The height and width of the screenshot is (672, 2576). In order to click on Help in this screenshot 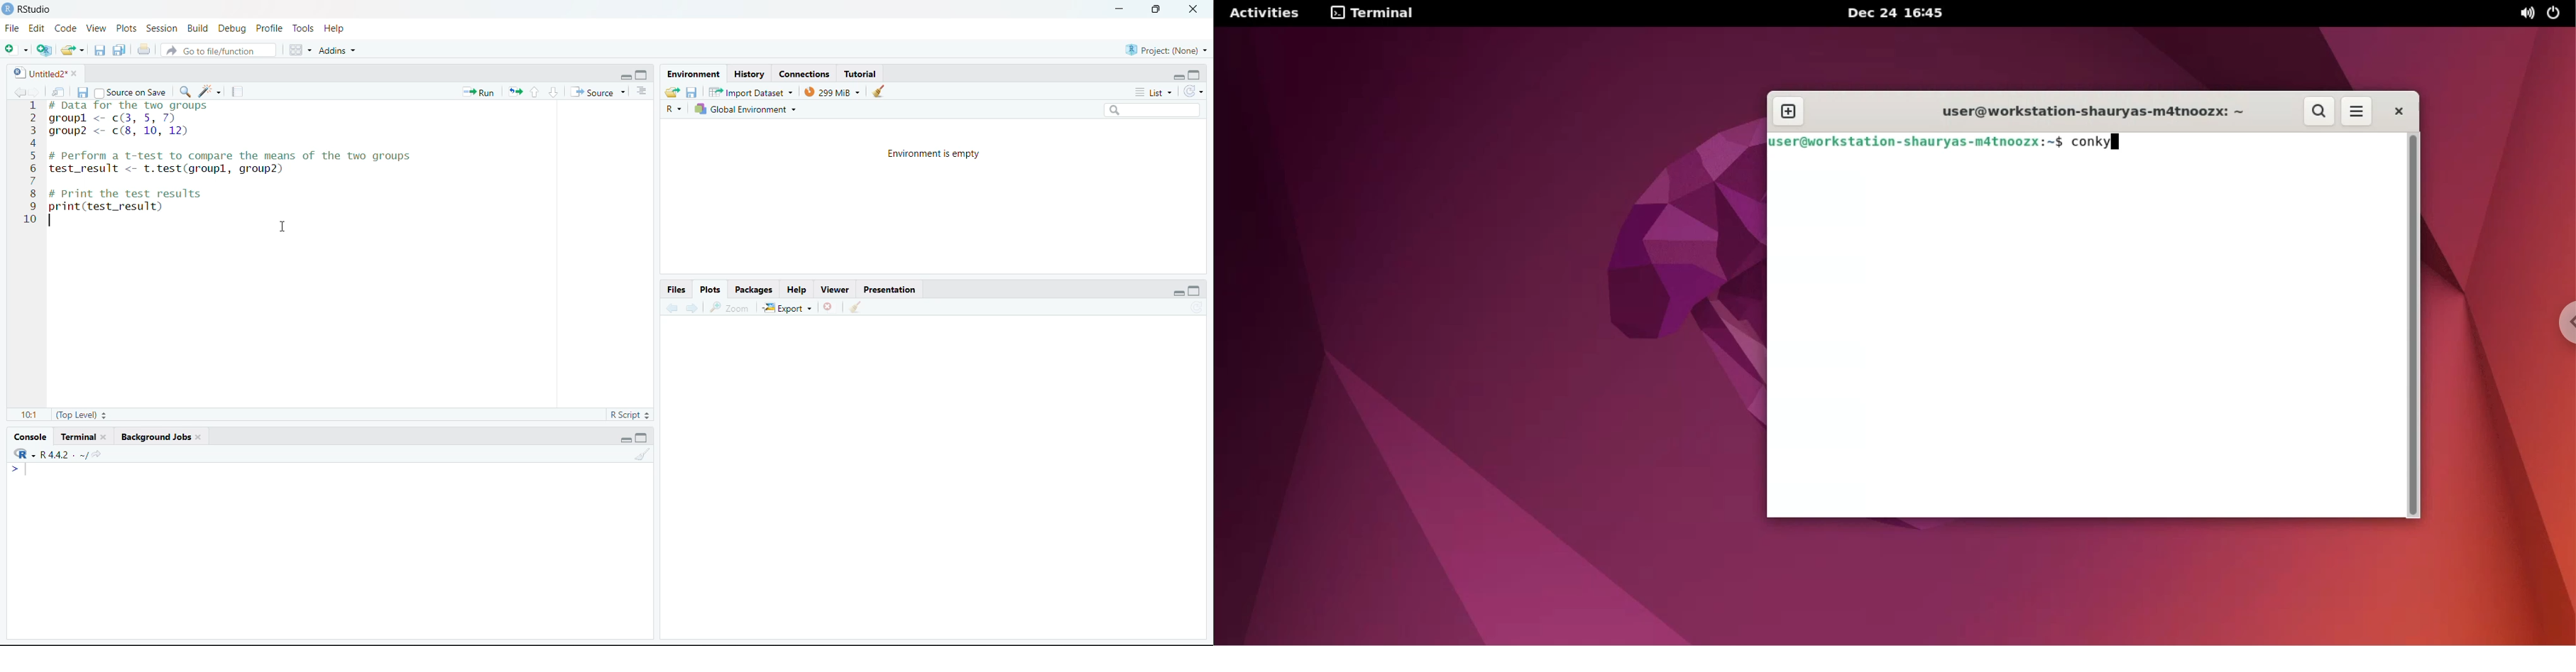, I will do `click(338, 29)`.